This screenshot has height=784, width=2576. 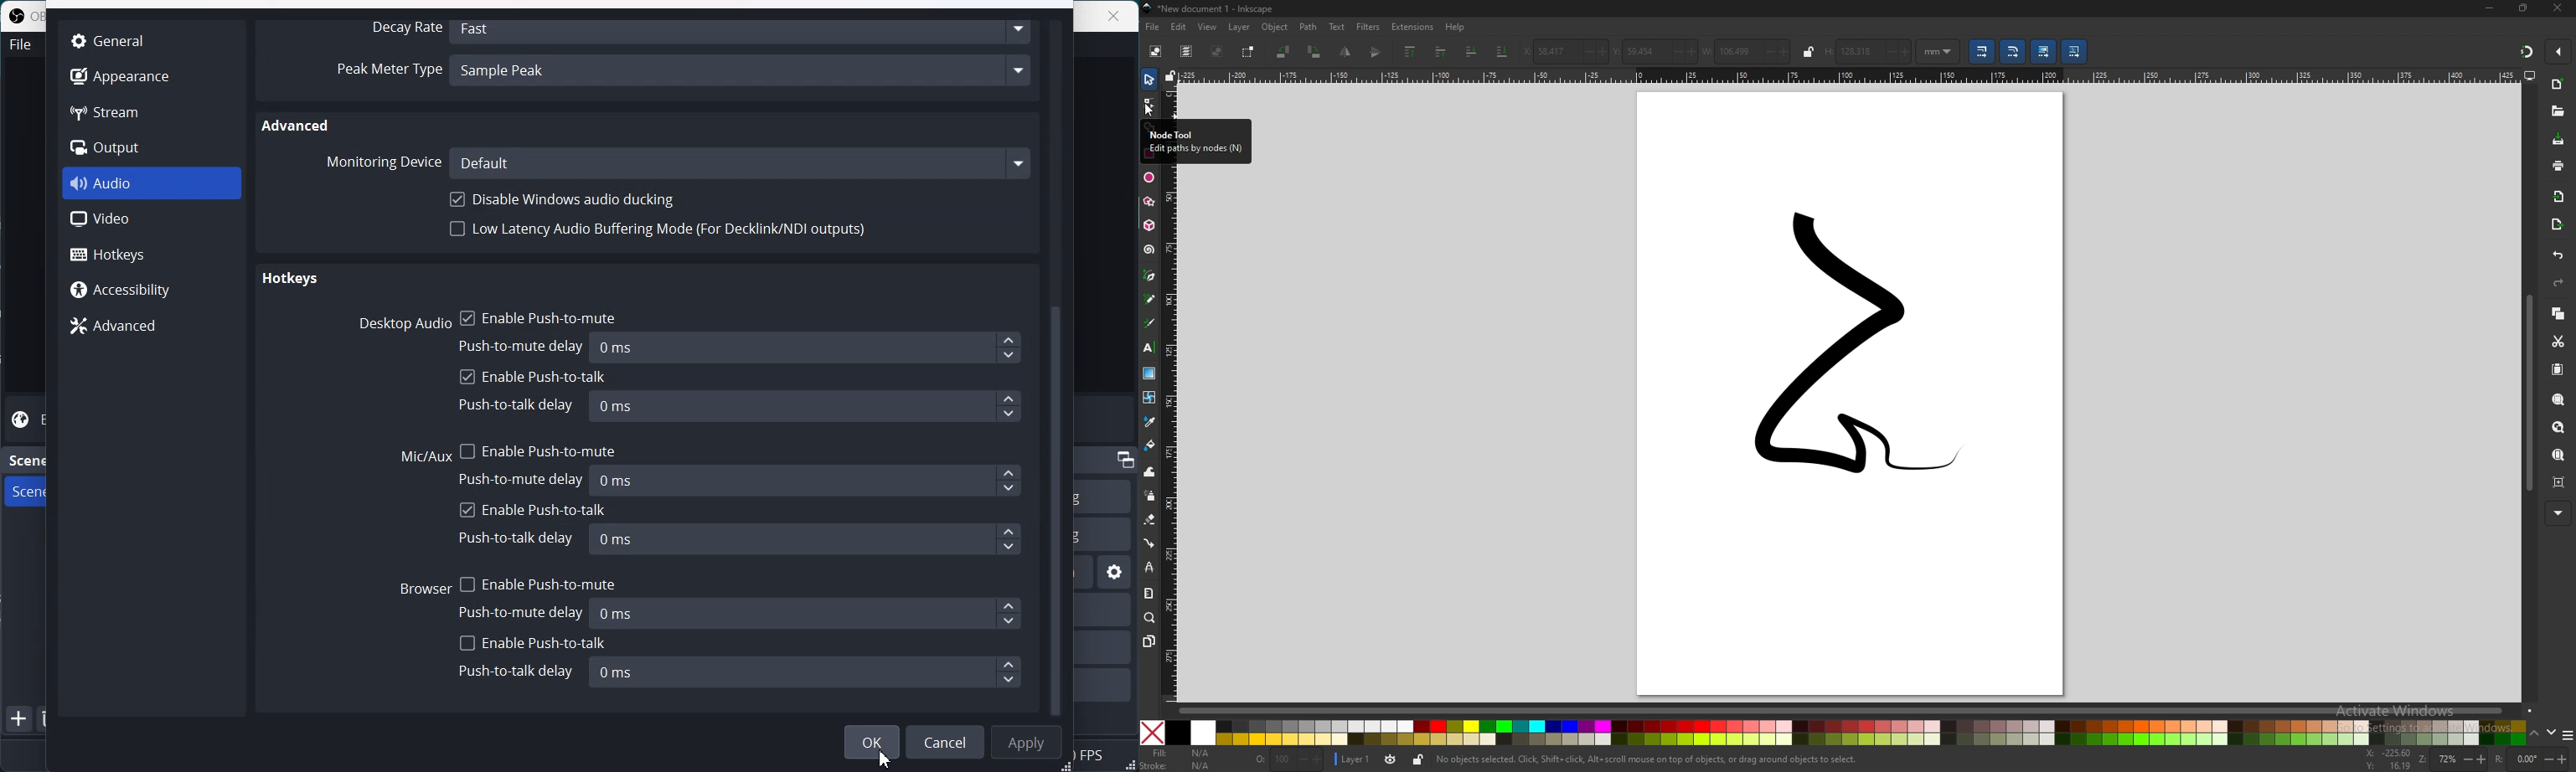 What do you see at coordinates (534, 378) in the screenshot?
I see `Enable Push to talk` at bounding box center [534, 378].